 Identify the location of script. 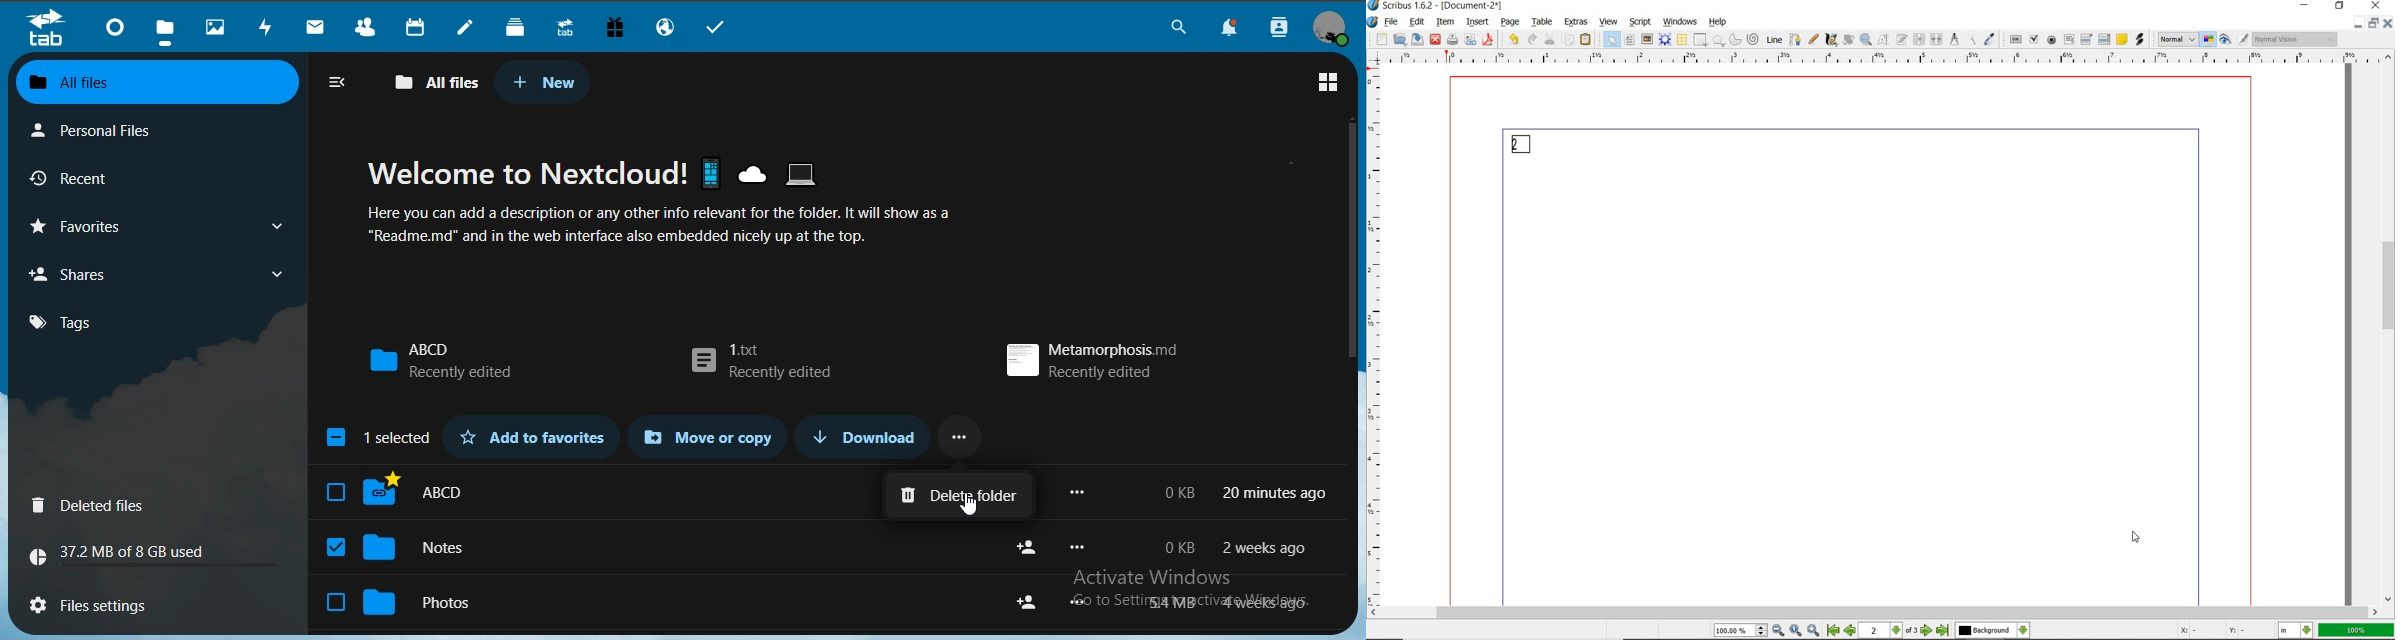
(1642, 21).